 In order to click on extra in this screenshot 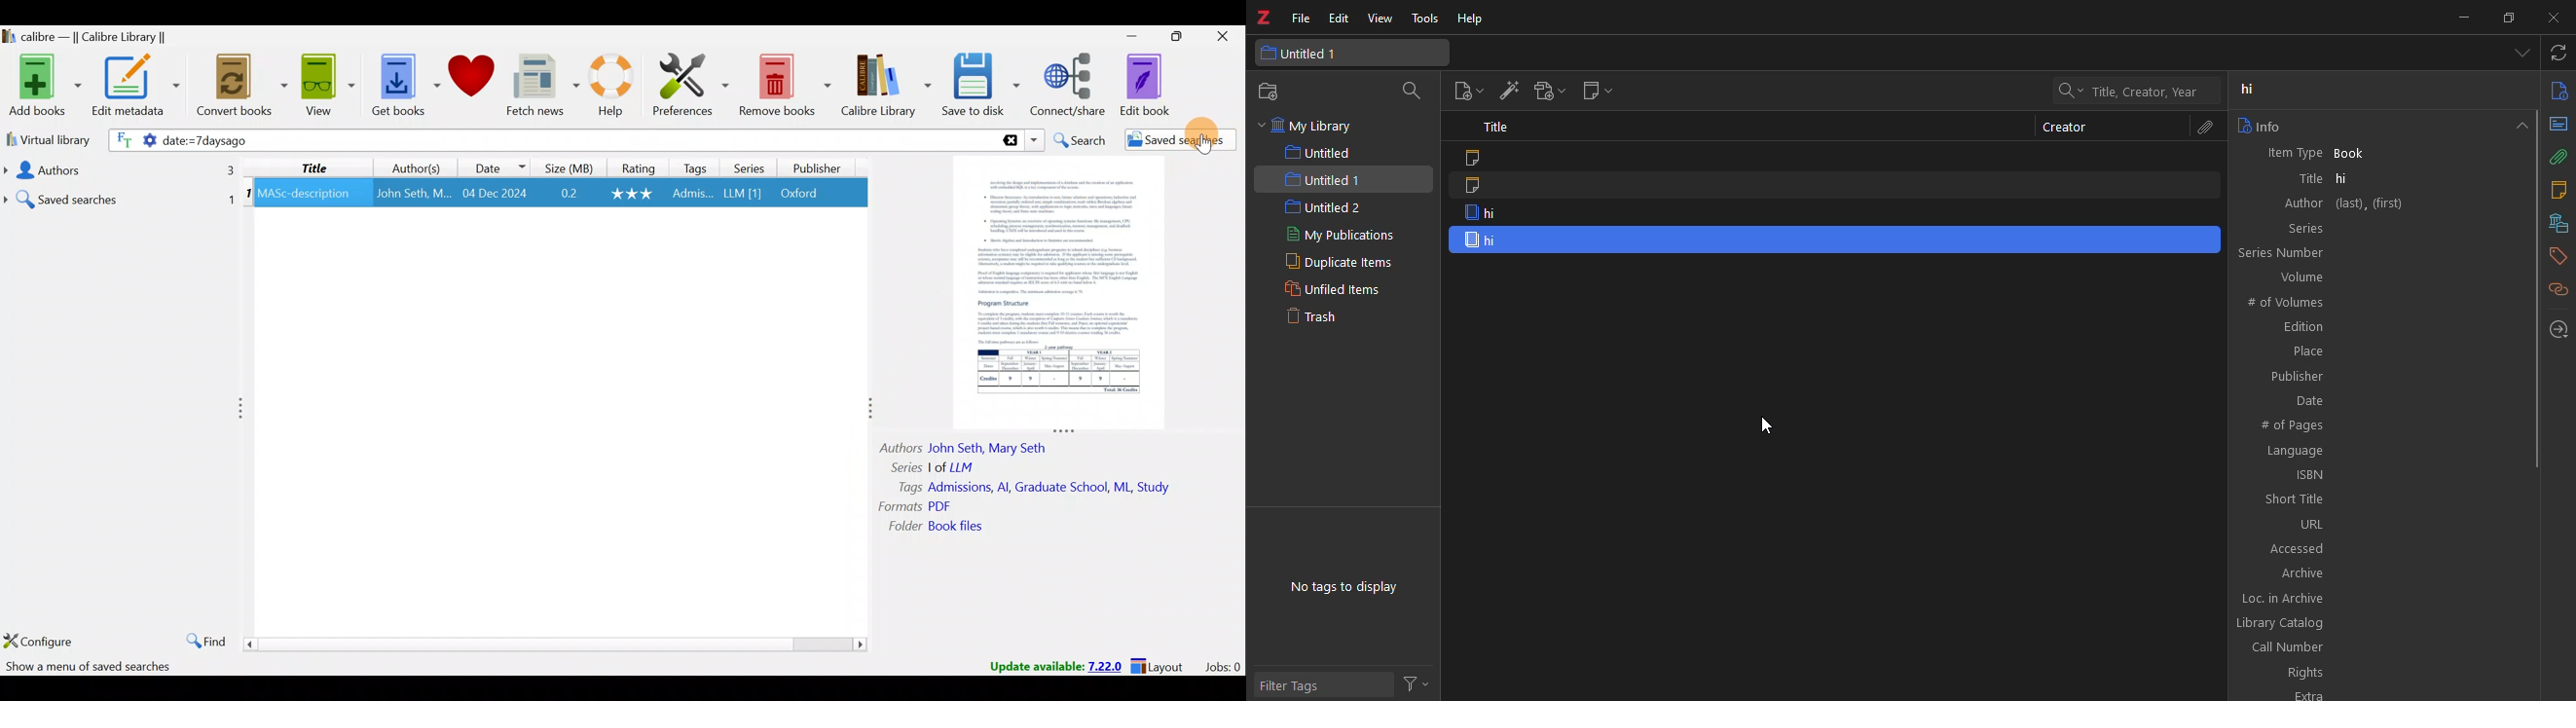, I will do `click(2307, 694)`.